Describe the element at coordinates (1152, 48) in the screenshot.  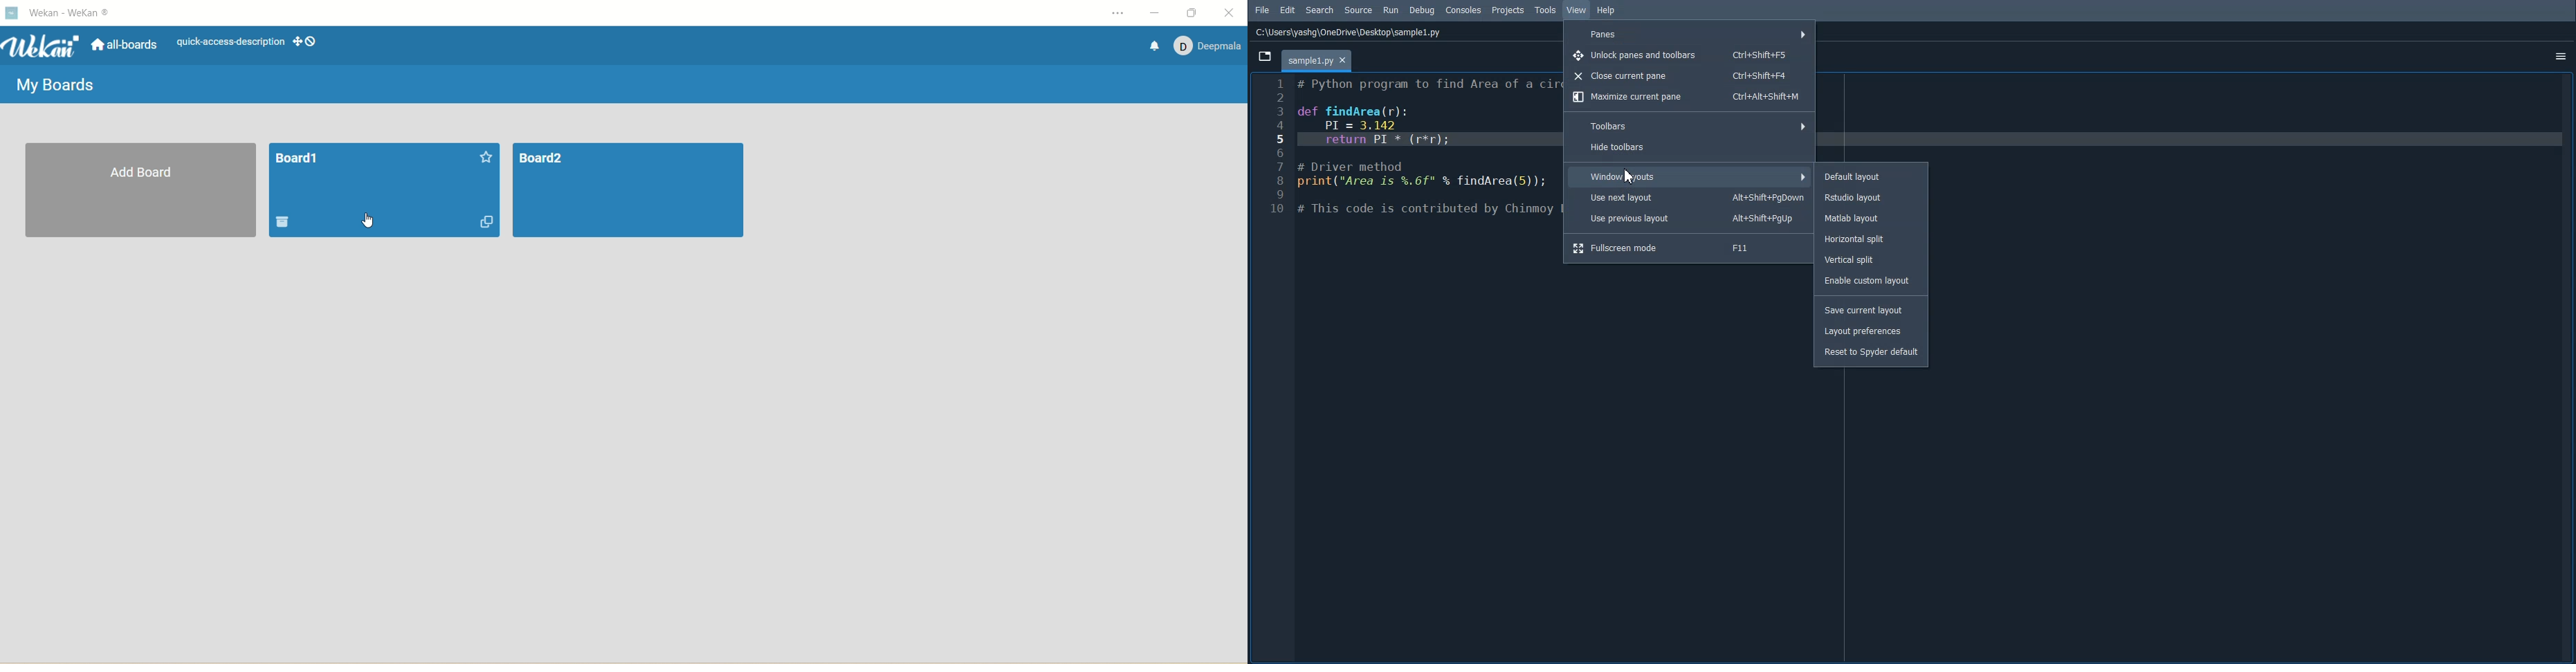
I see `notification` at that location.